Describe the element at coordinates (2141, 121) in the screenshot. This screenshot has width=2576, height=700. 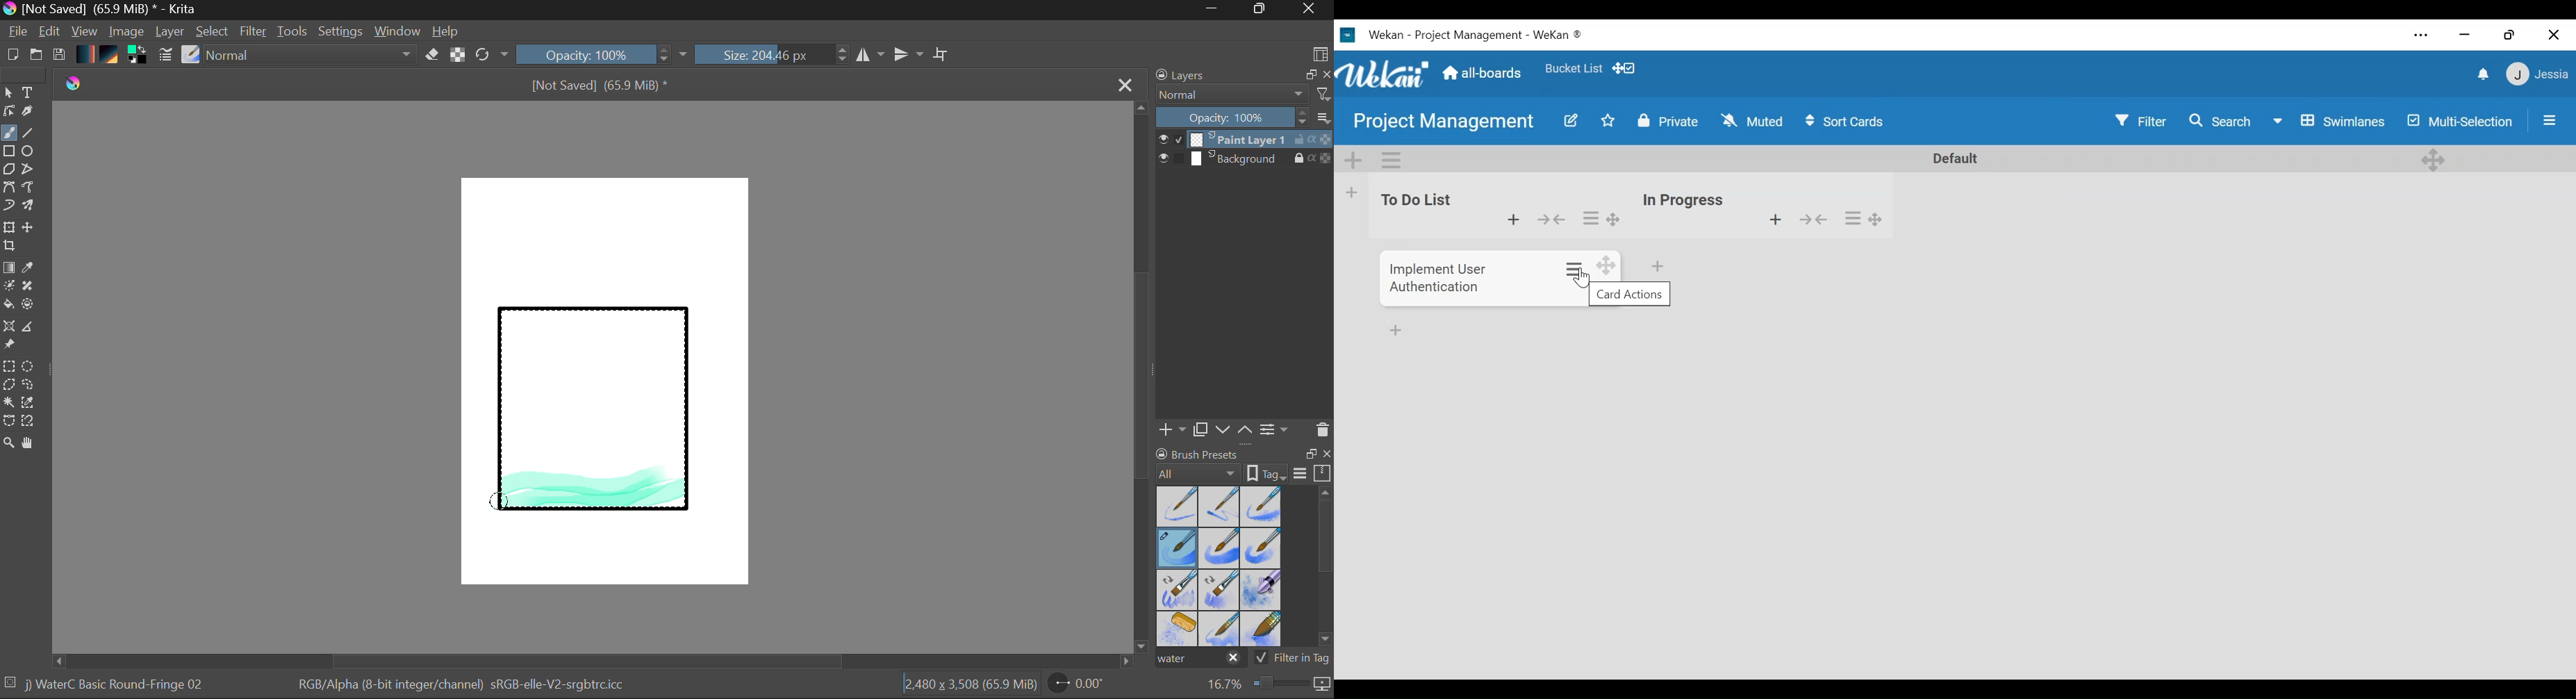
I see `Filter` at that location.